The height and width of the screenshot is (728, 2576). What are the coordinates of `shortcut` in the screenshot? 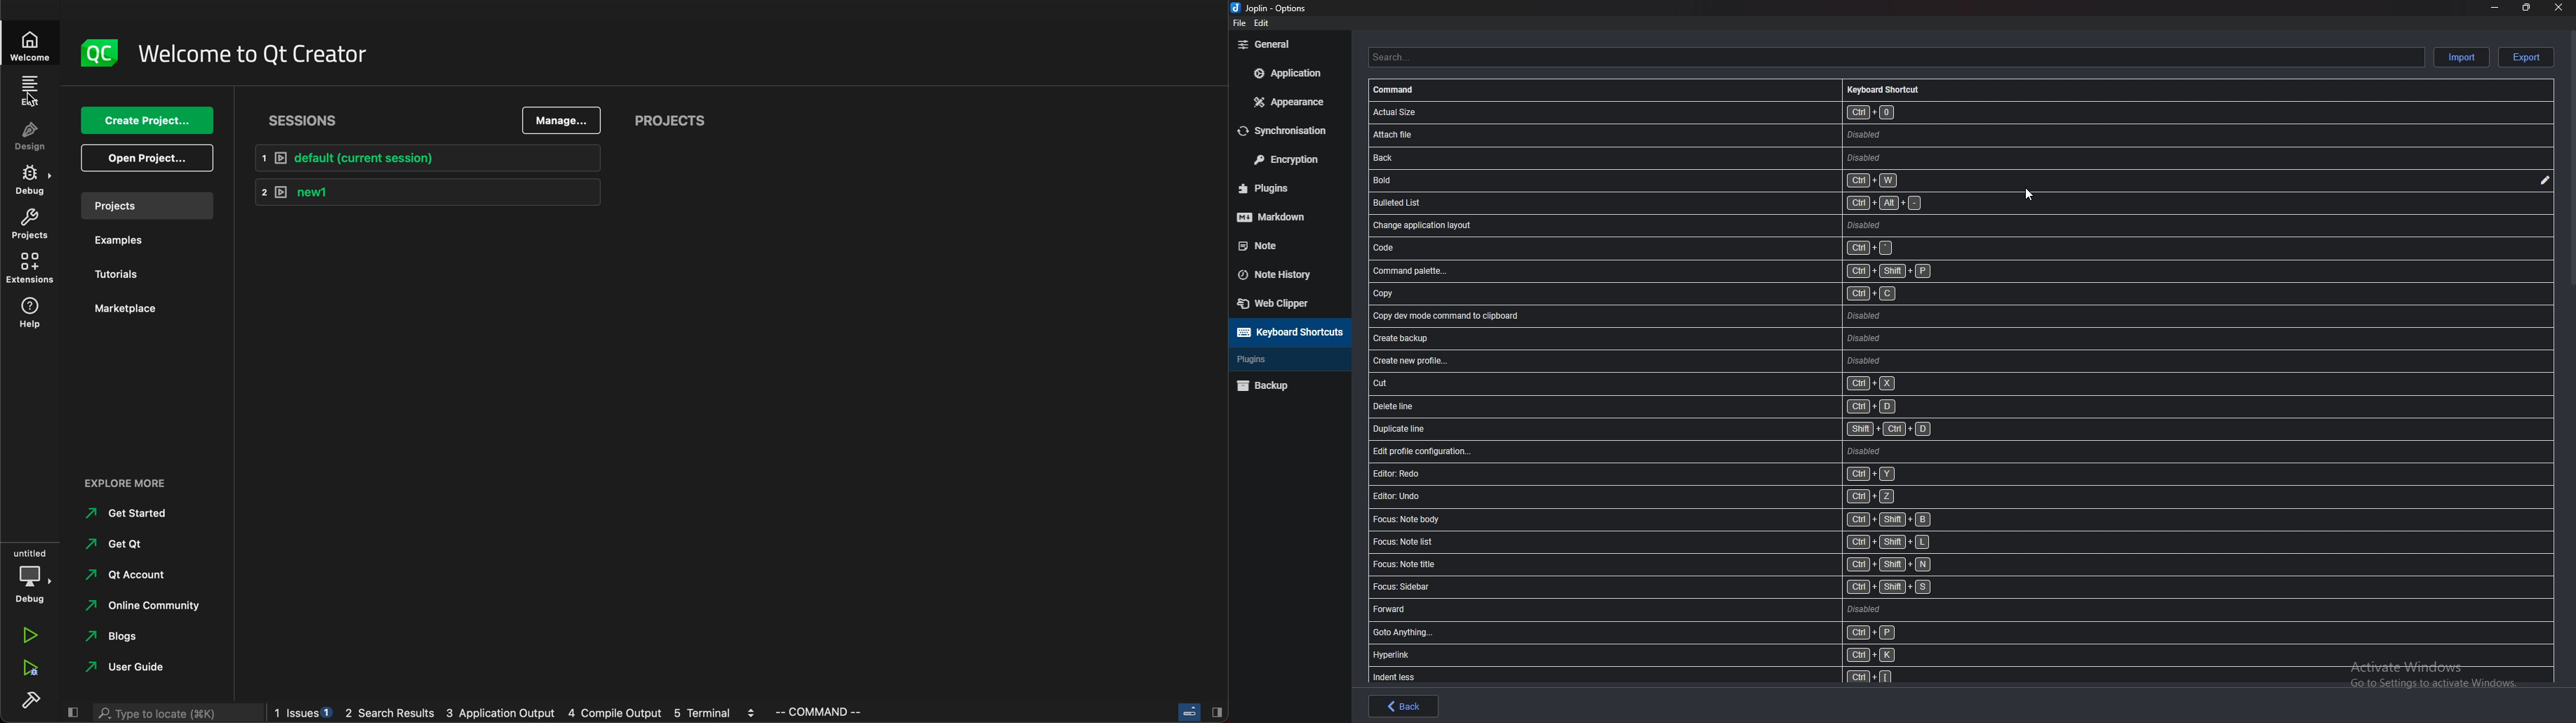 It's located at (1667, 272).